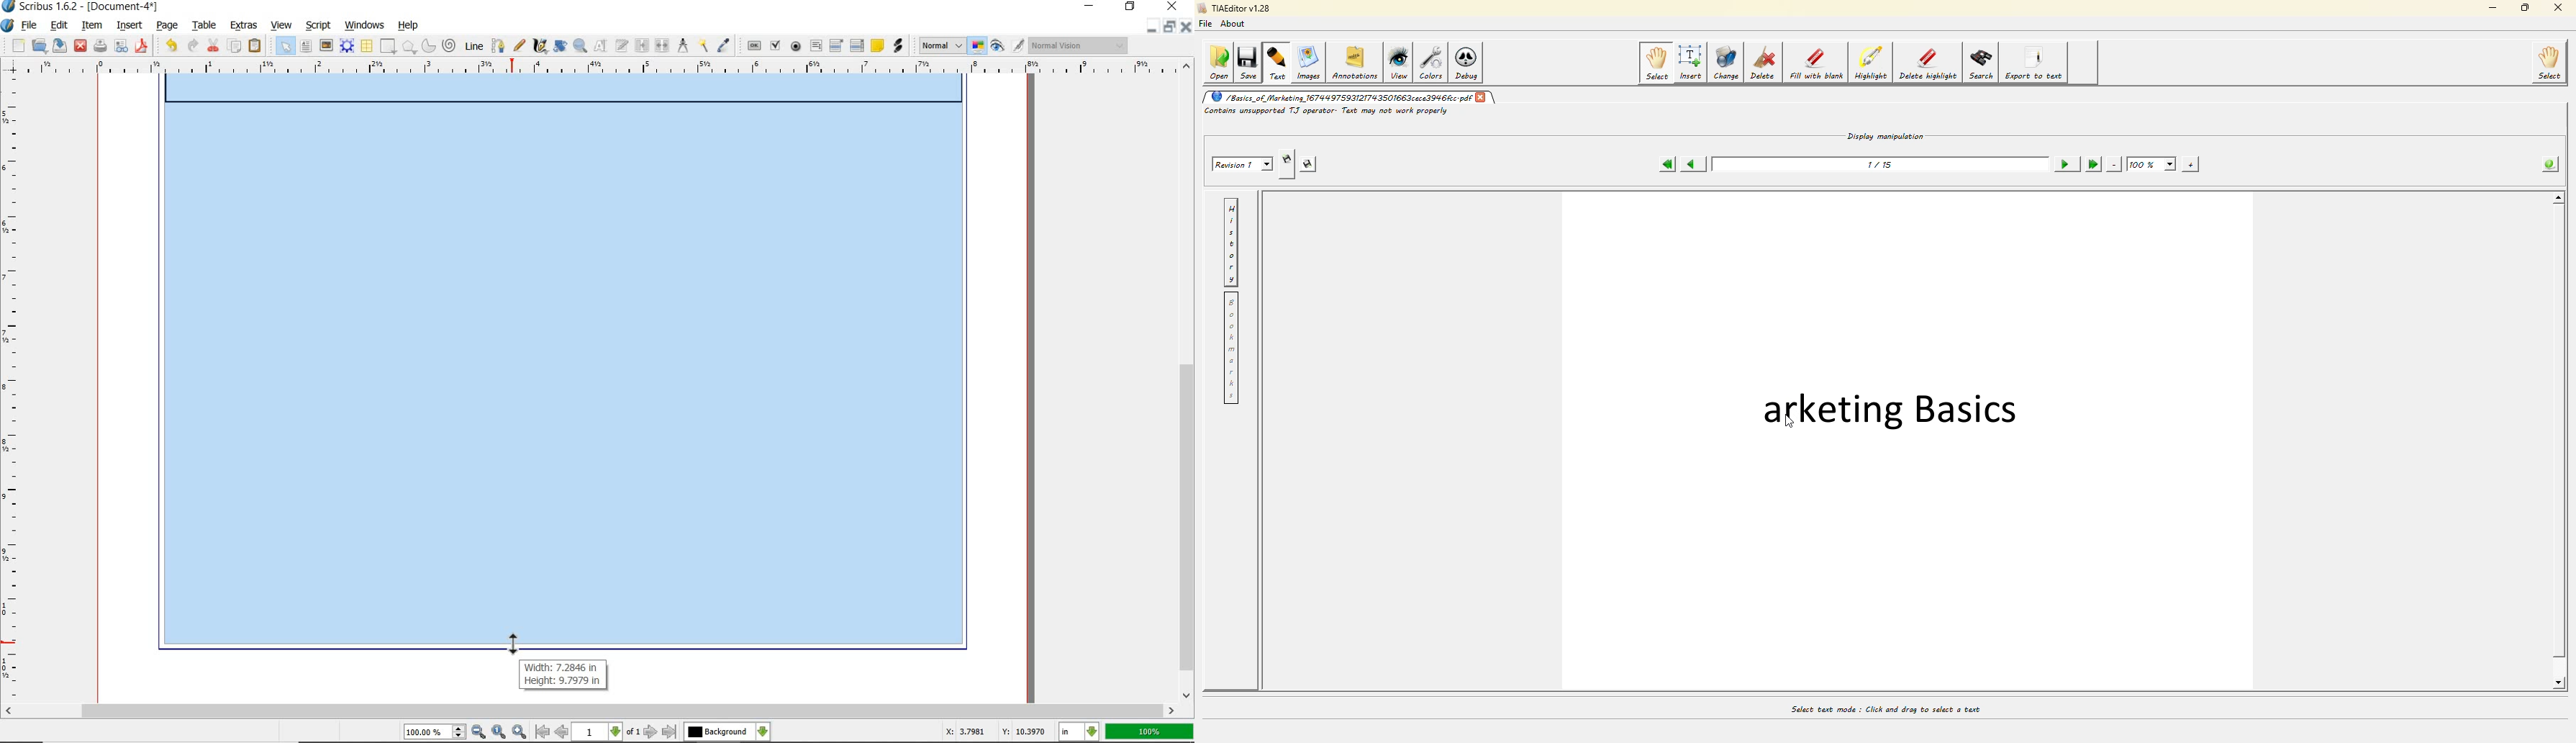  I want to click on table, so click(367, 46).